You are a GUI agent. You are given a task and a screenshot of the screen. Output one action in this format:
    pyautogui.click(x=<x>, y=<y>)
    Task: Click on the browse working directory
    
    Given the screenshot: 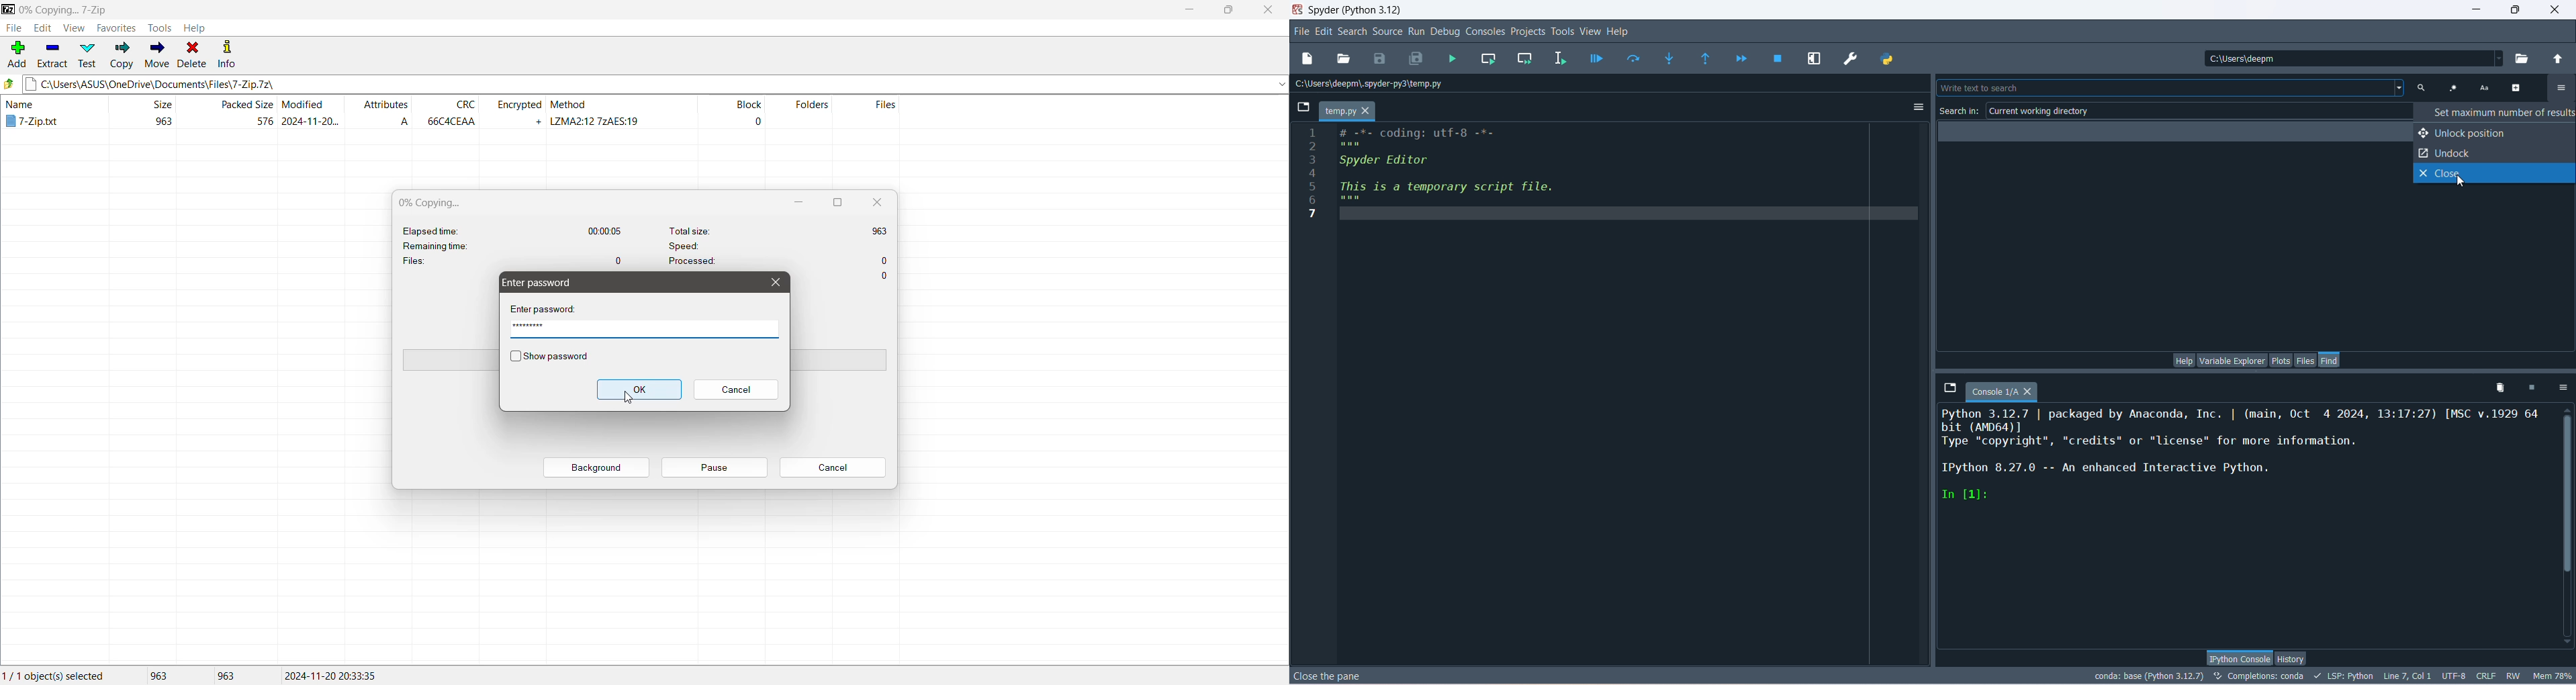 What is the action you would take?
    pyautogui.click(x=2525, y=59)
    